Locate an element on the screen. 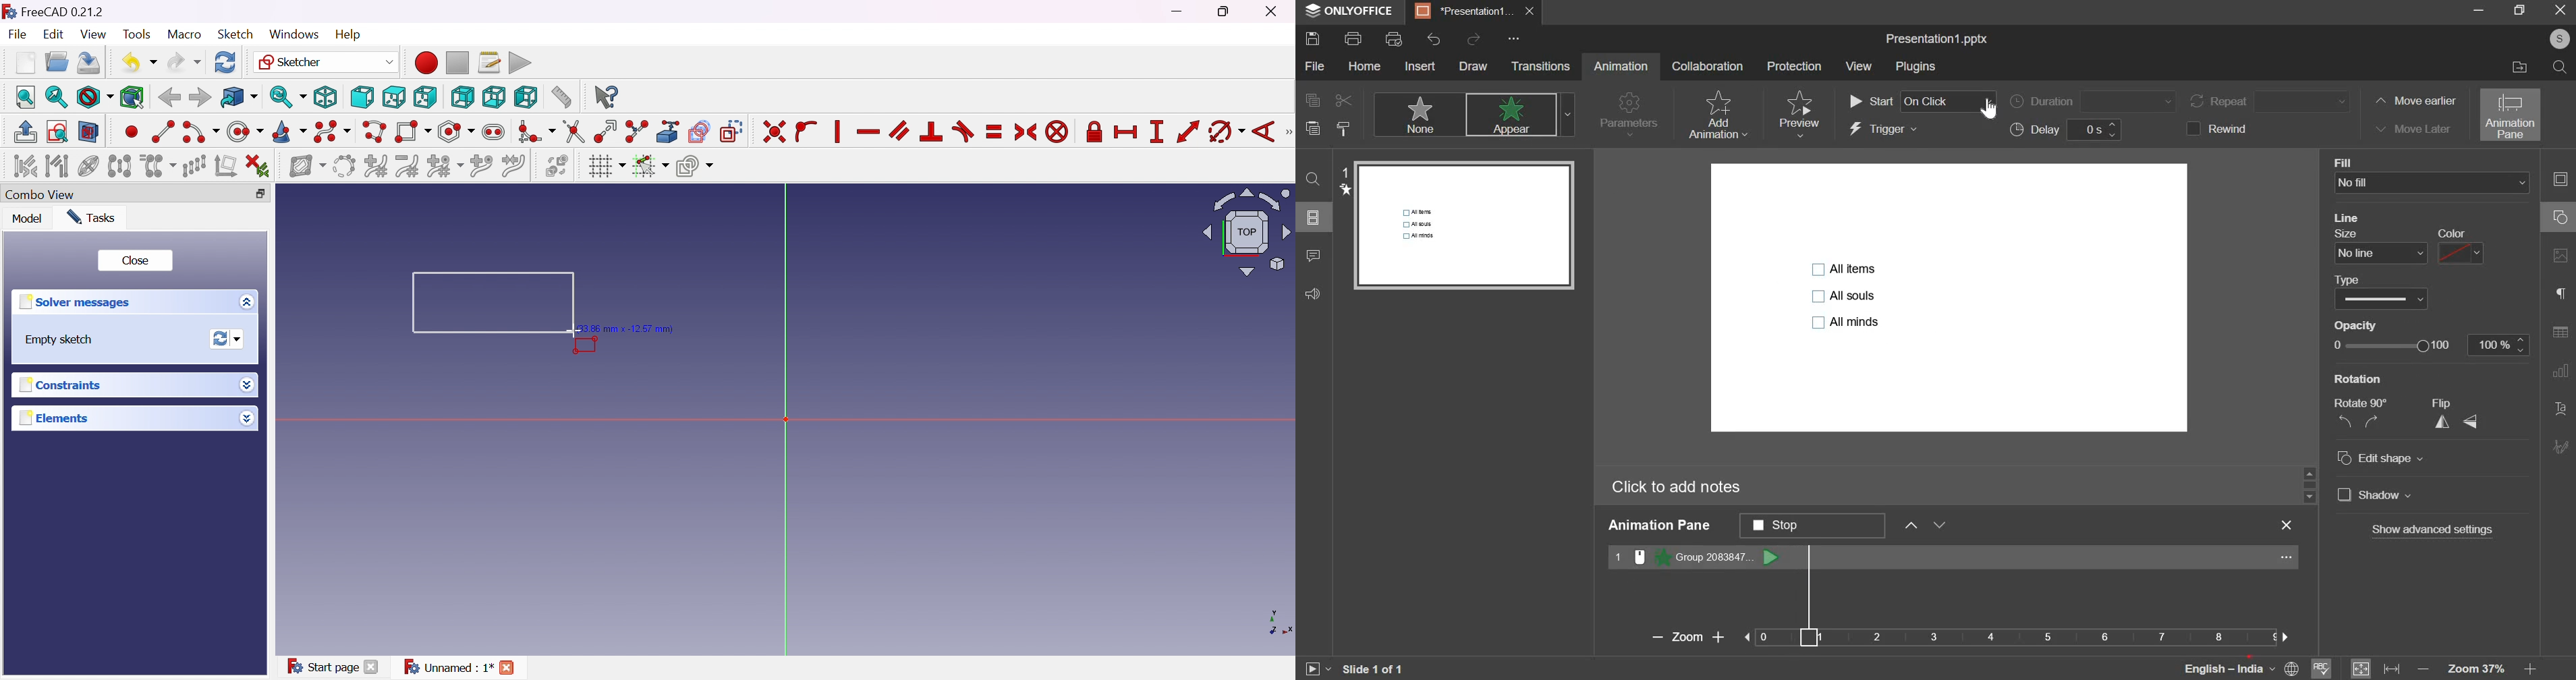 This screenshot has height=700, width=2576. x, y axis plane is located at coordinates (1271, 621).